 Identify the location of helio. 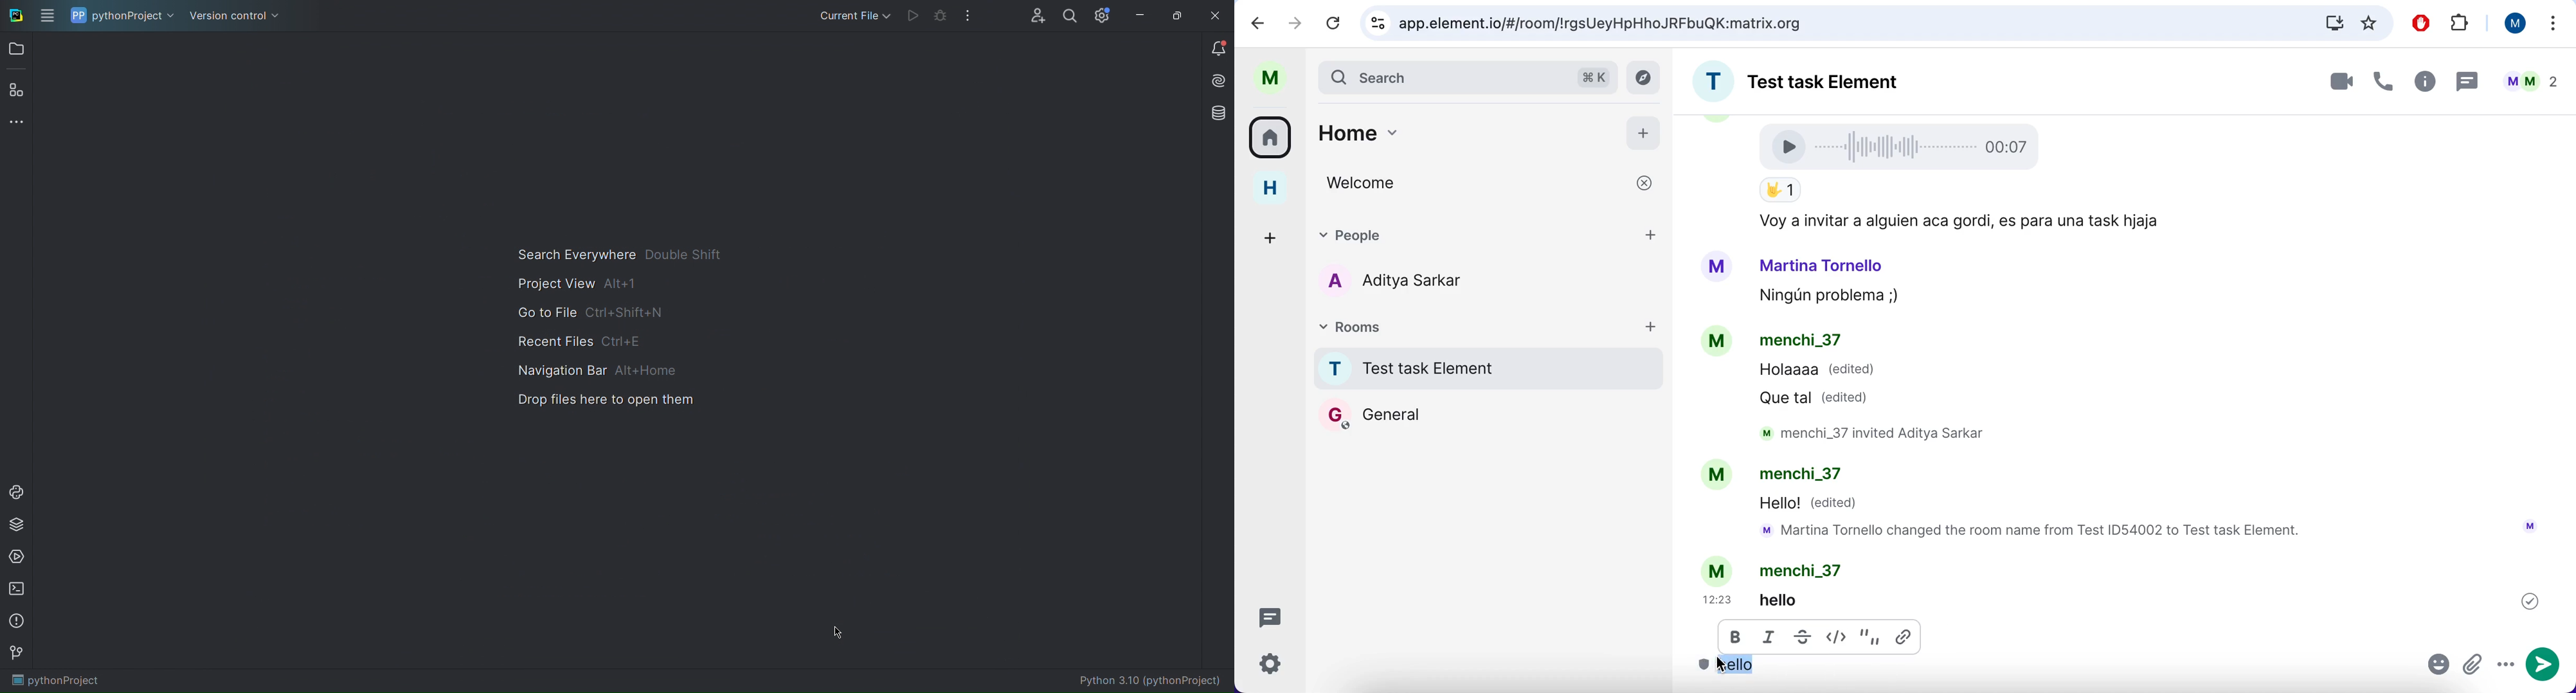
(1795, 599).